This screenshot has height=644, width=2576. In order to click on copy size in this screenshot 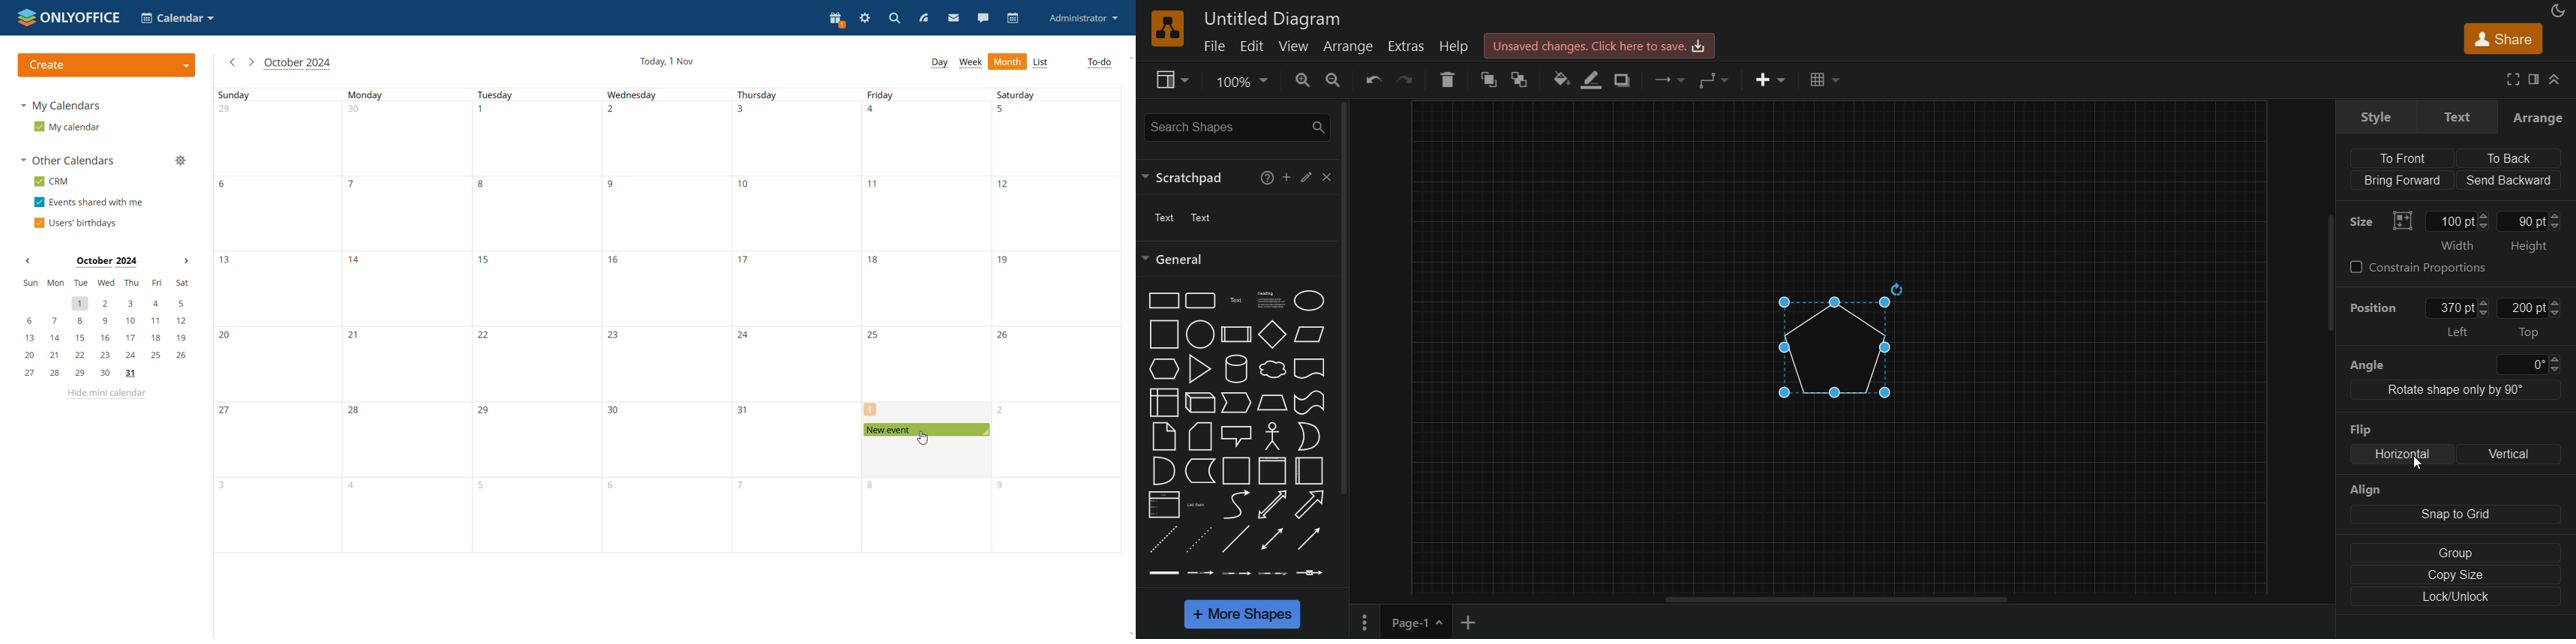, I will do `click(2455, 574)`.